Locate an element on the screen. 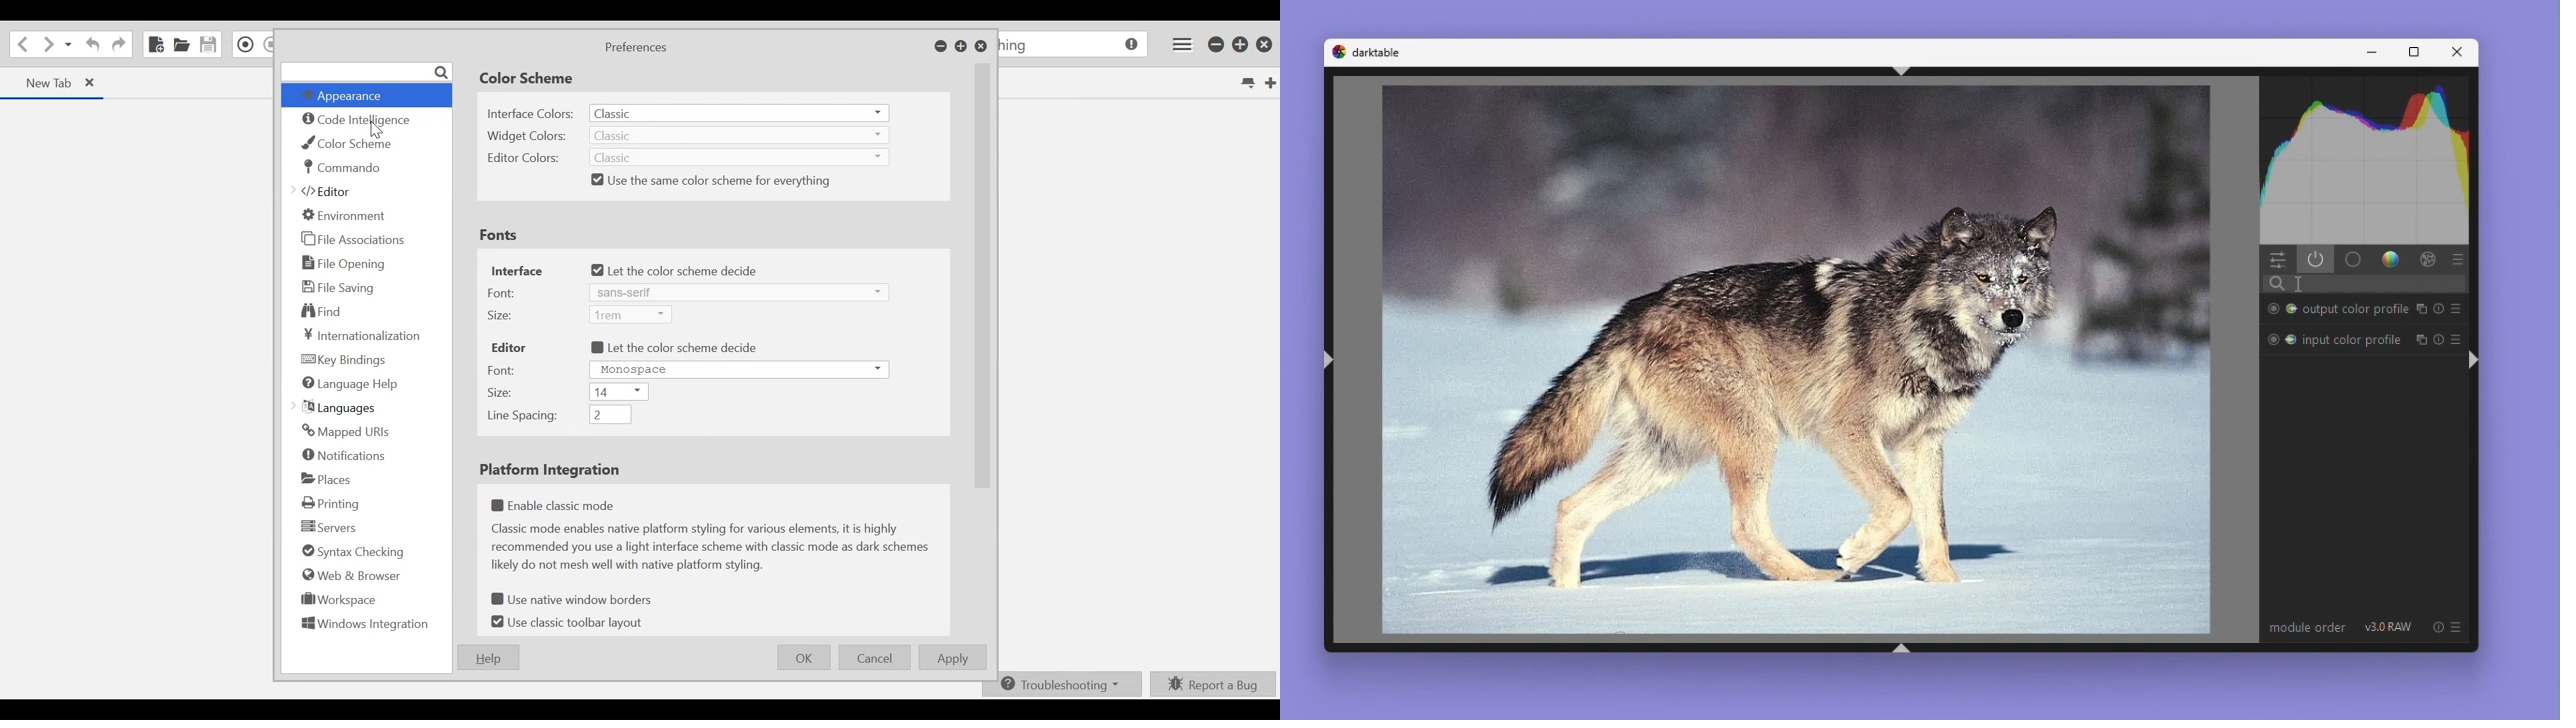 The height and width of the screenshot is (728, 2576). Platform integration is located at coordinates (546, 470).